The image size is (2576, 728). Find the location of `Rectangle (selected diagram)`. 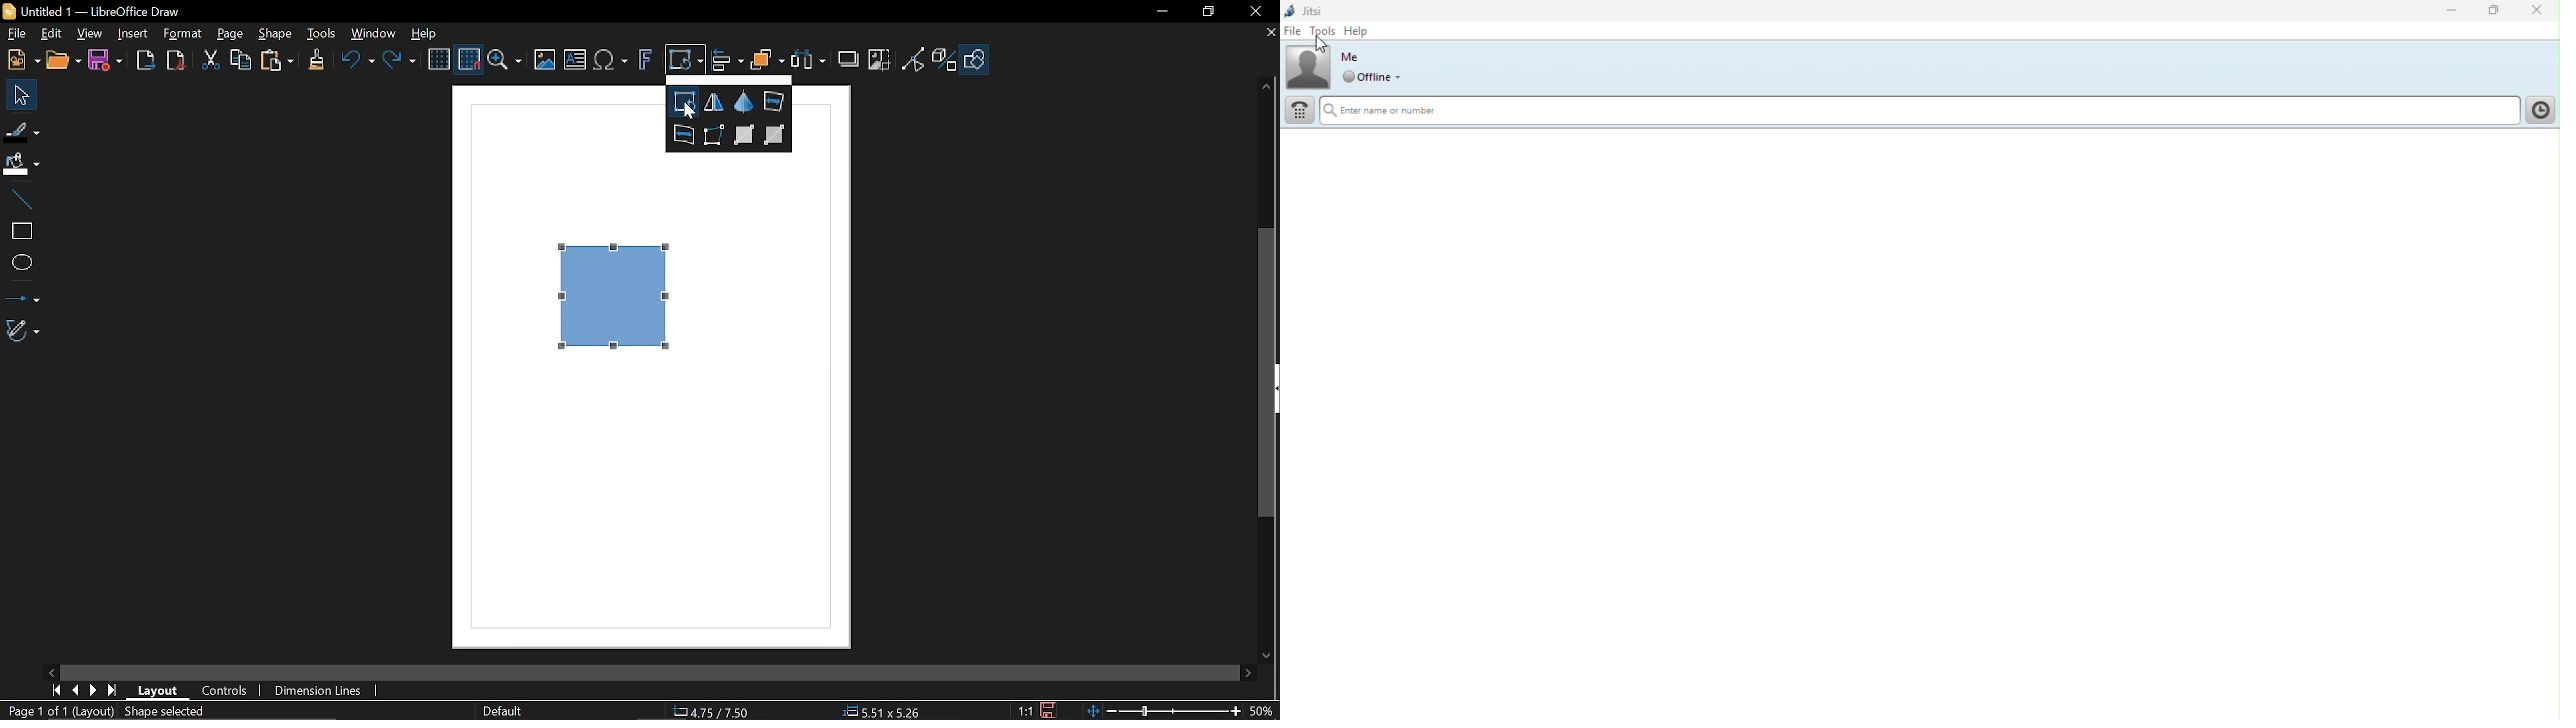

Rectangle (selected diagram) is located at coordinates (616, 295).